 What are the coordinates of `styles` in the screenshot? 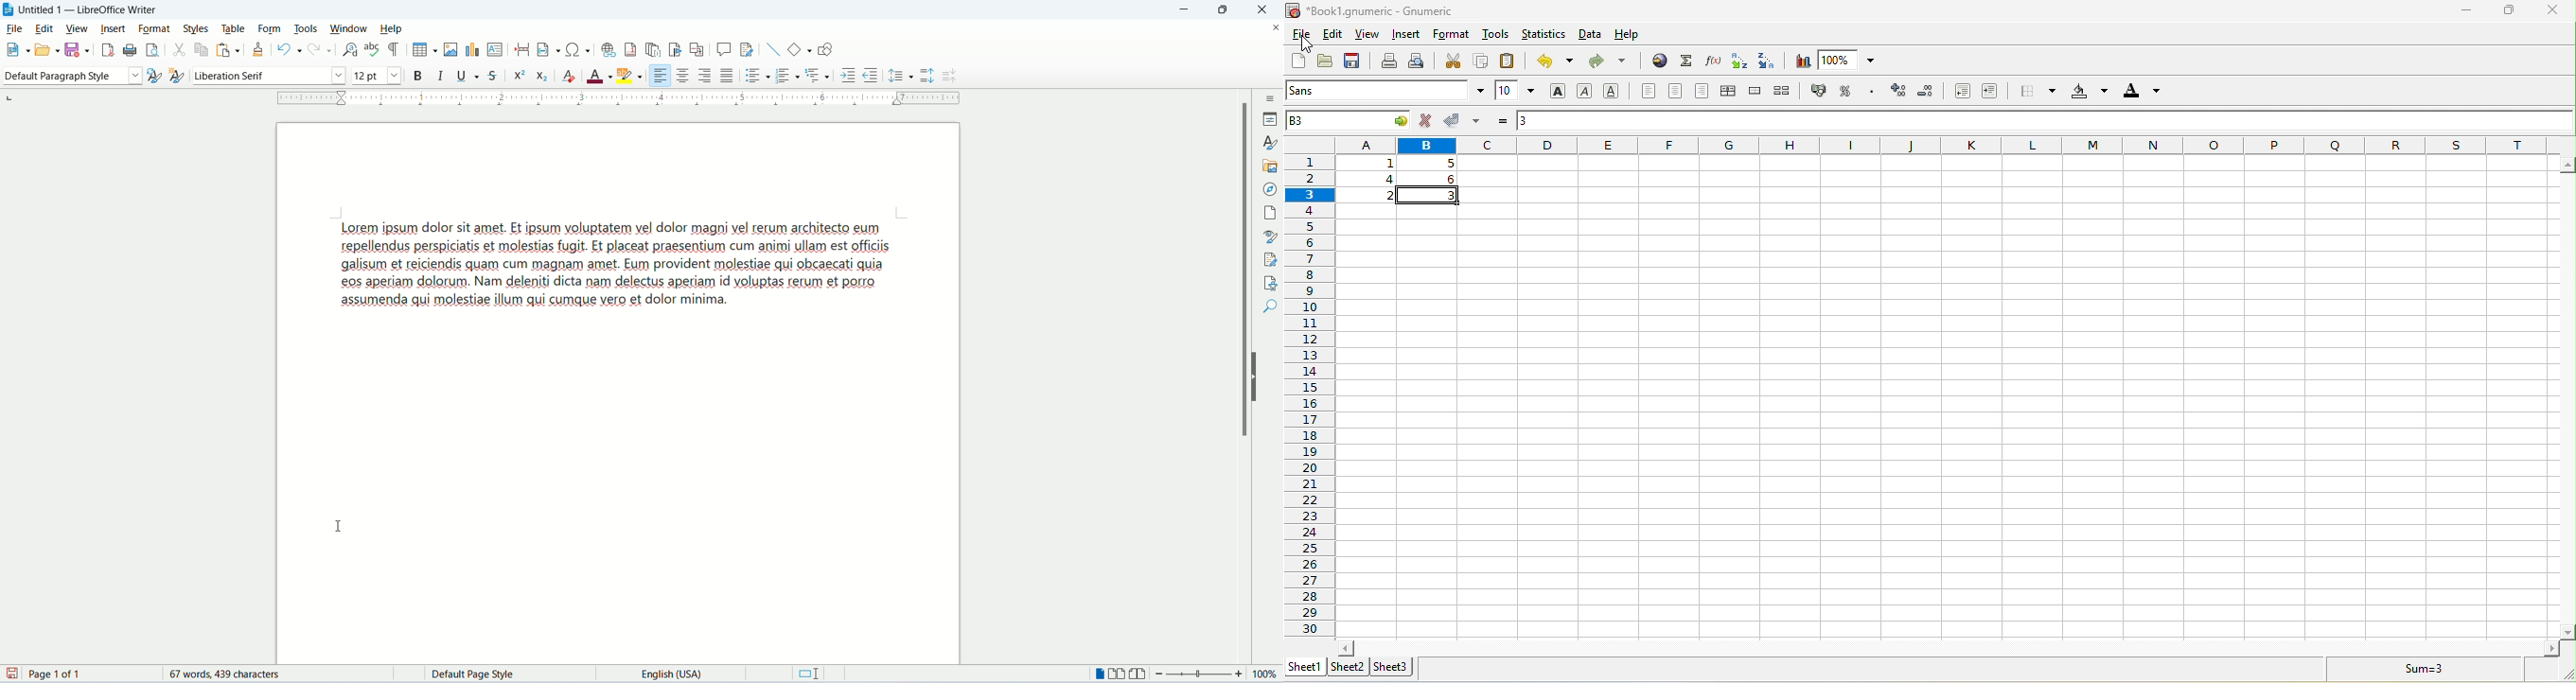 It's located at (197, 27).